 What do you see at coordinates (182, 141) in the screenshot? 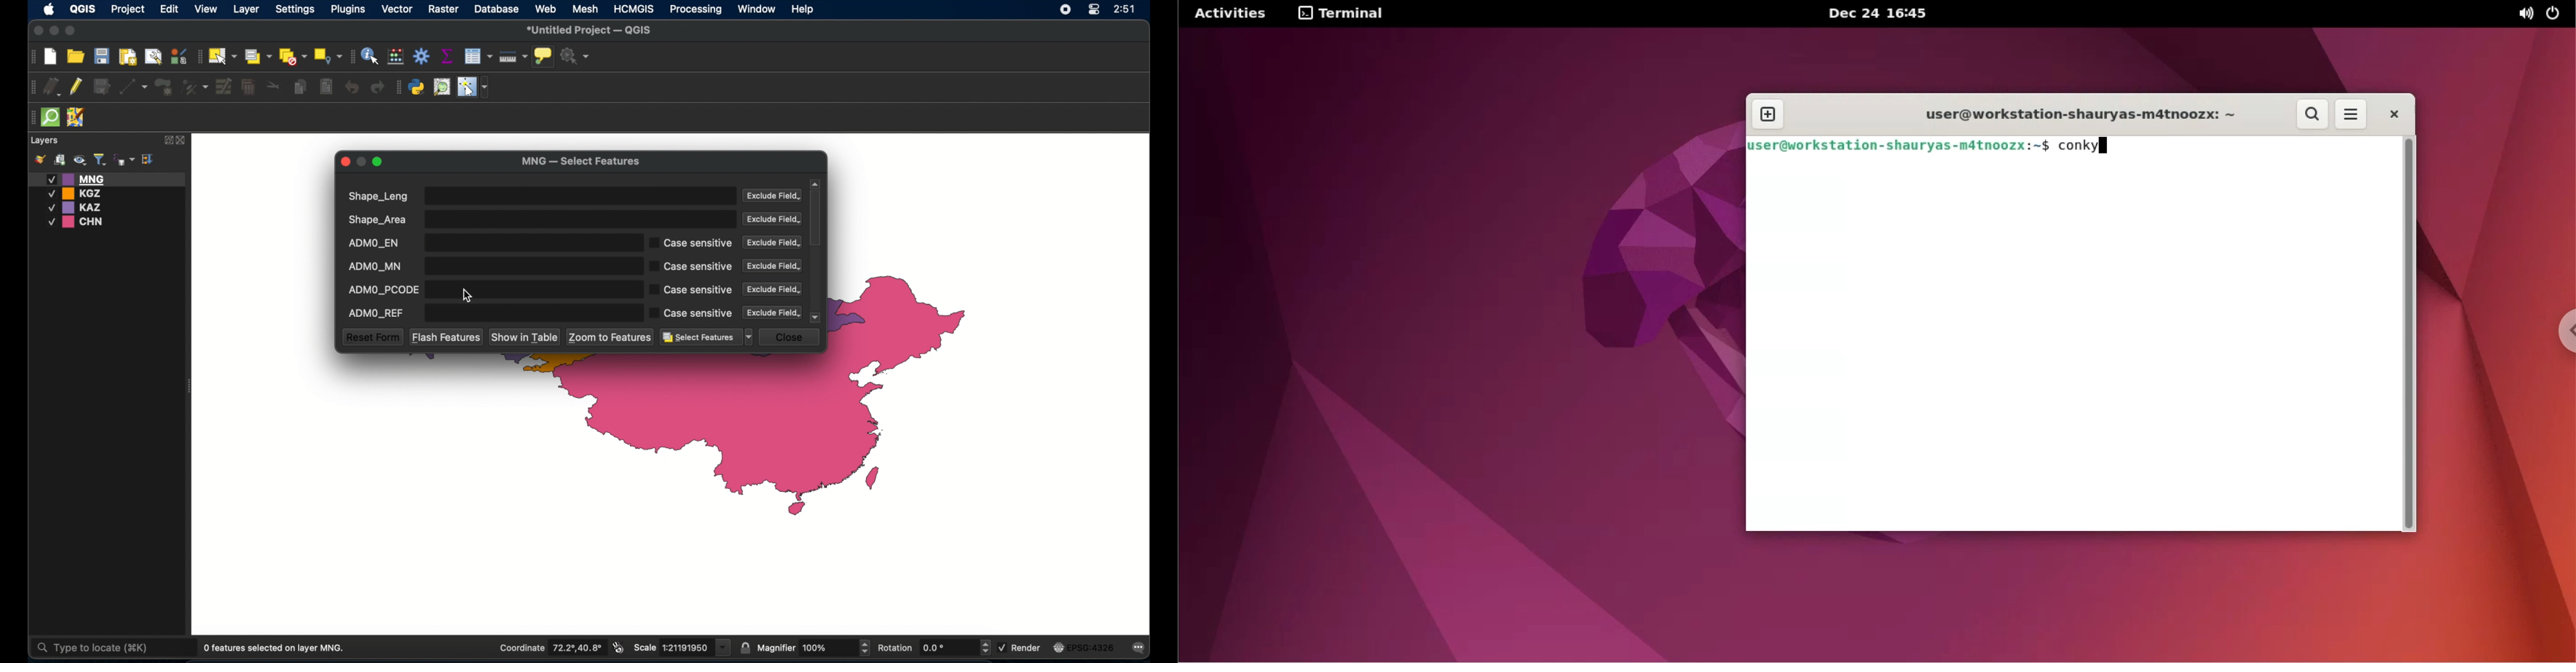
I see `close` at bounding box center [182, 141].